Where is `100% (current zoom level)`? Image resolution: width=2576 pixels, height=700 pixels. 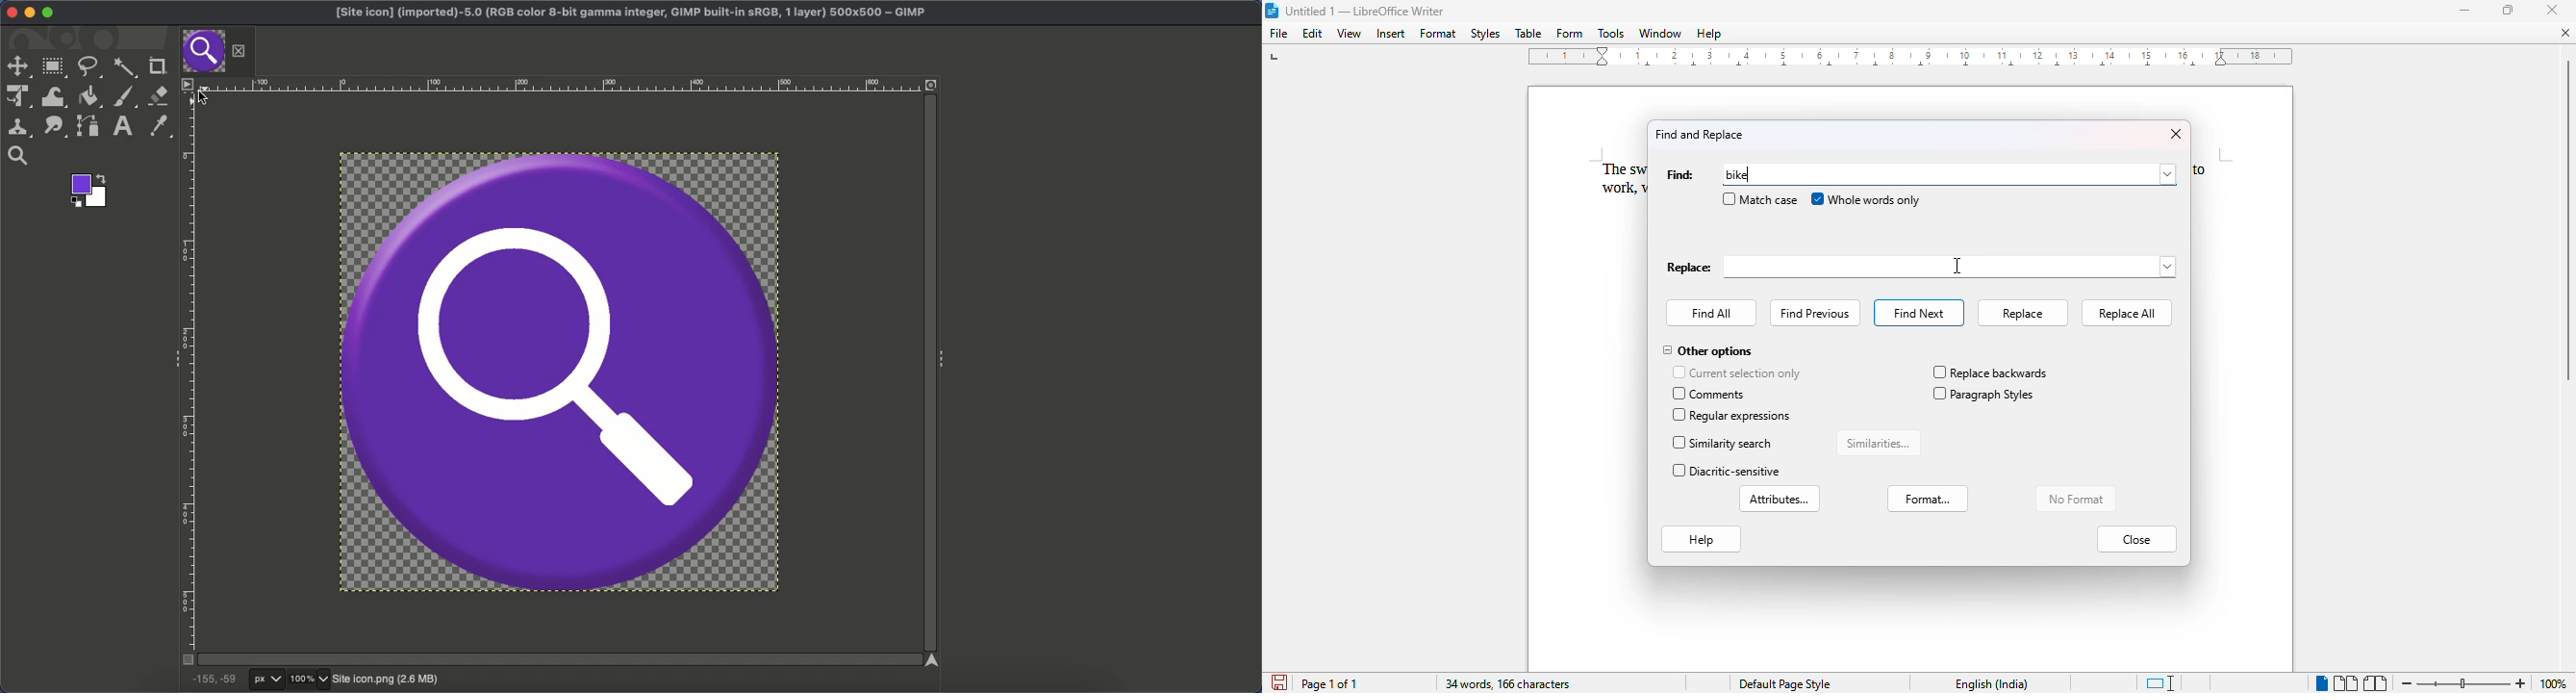
100% (current zoom level) is located at coordinates (2556, 683).